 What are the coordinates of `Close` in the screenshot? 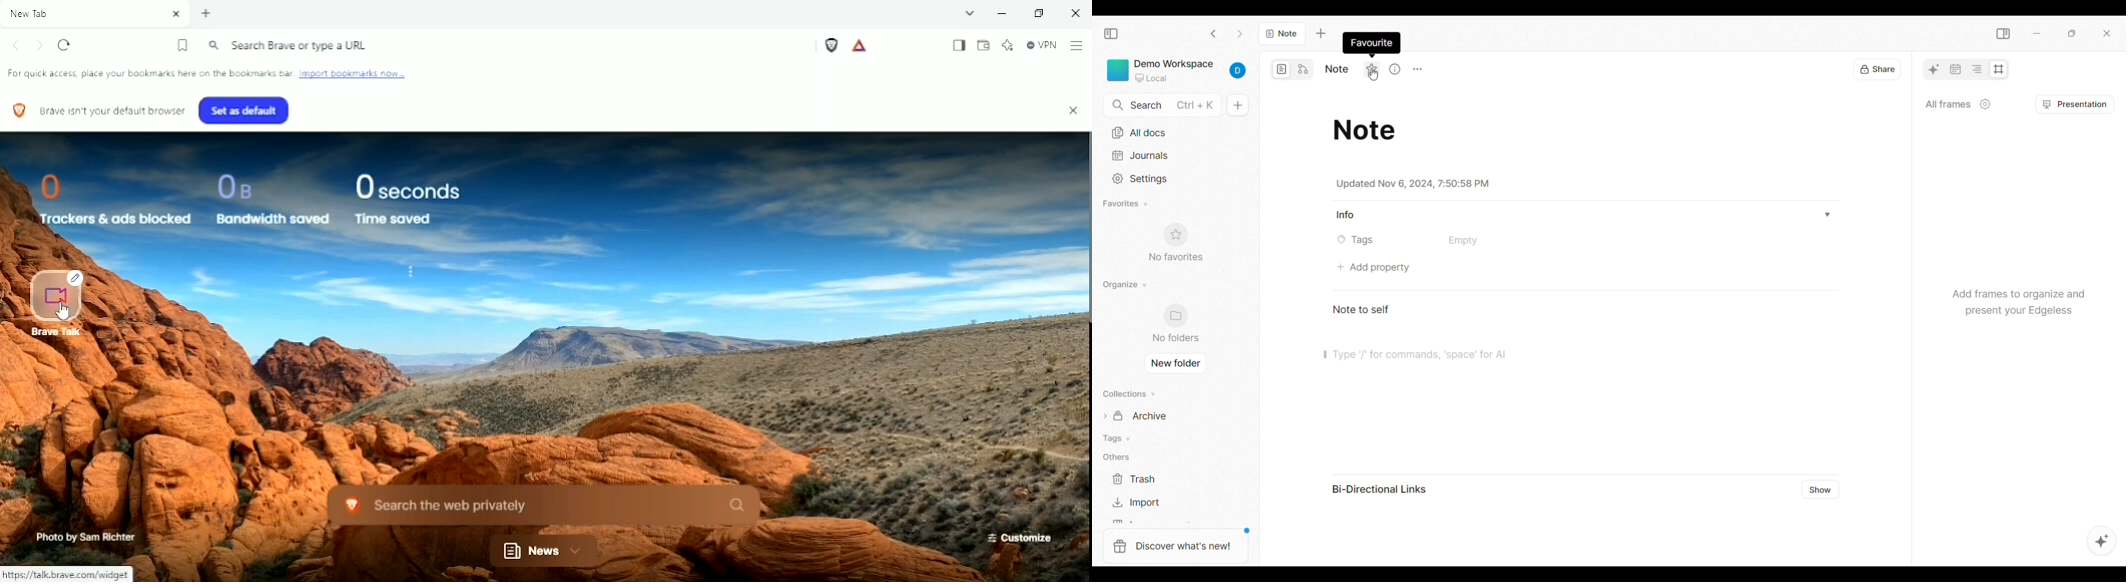 It's located at (1074, 12).